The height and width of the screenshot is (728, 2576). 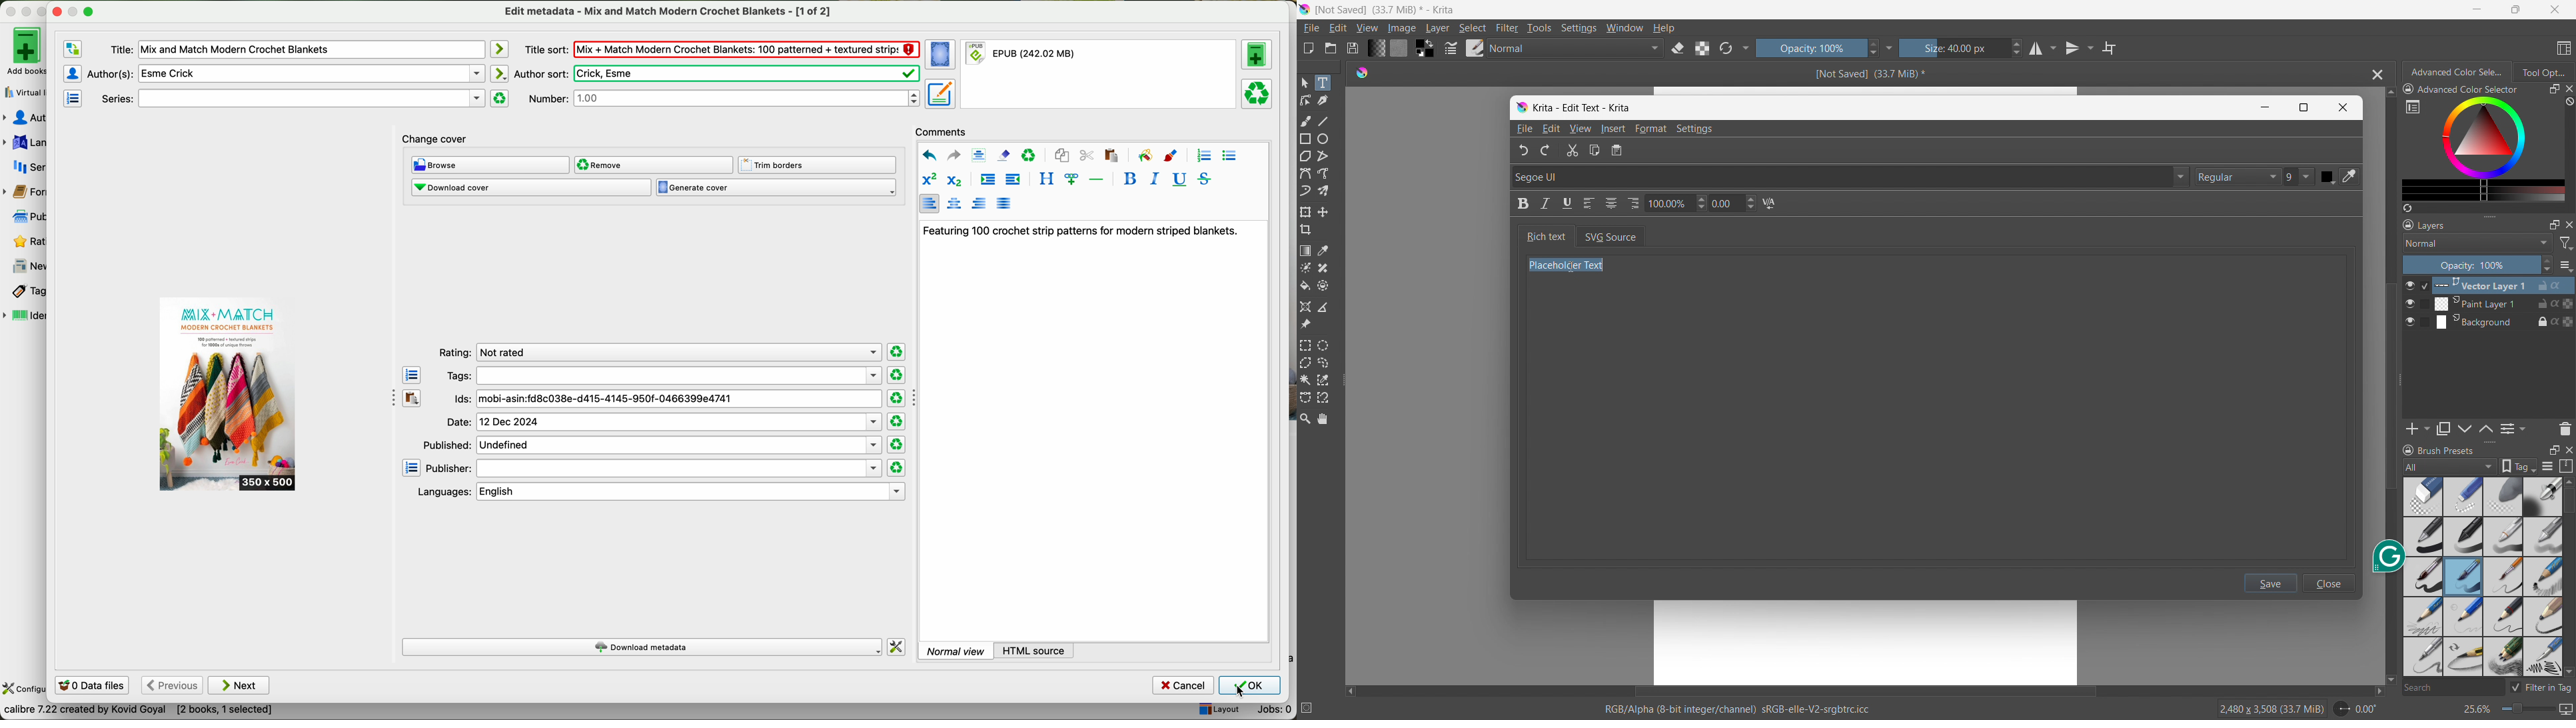 I want to click on Rich text, so click(x=1543, y=235).